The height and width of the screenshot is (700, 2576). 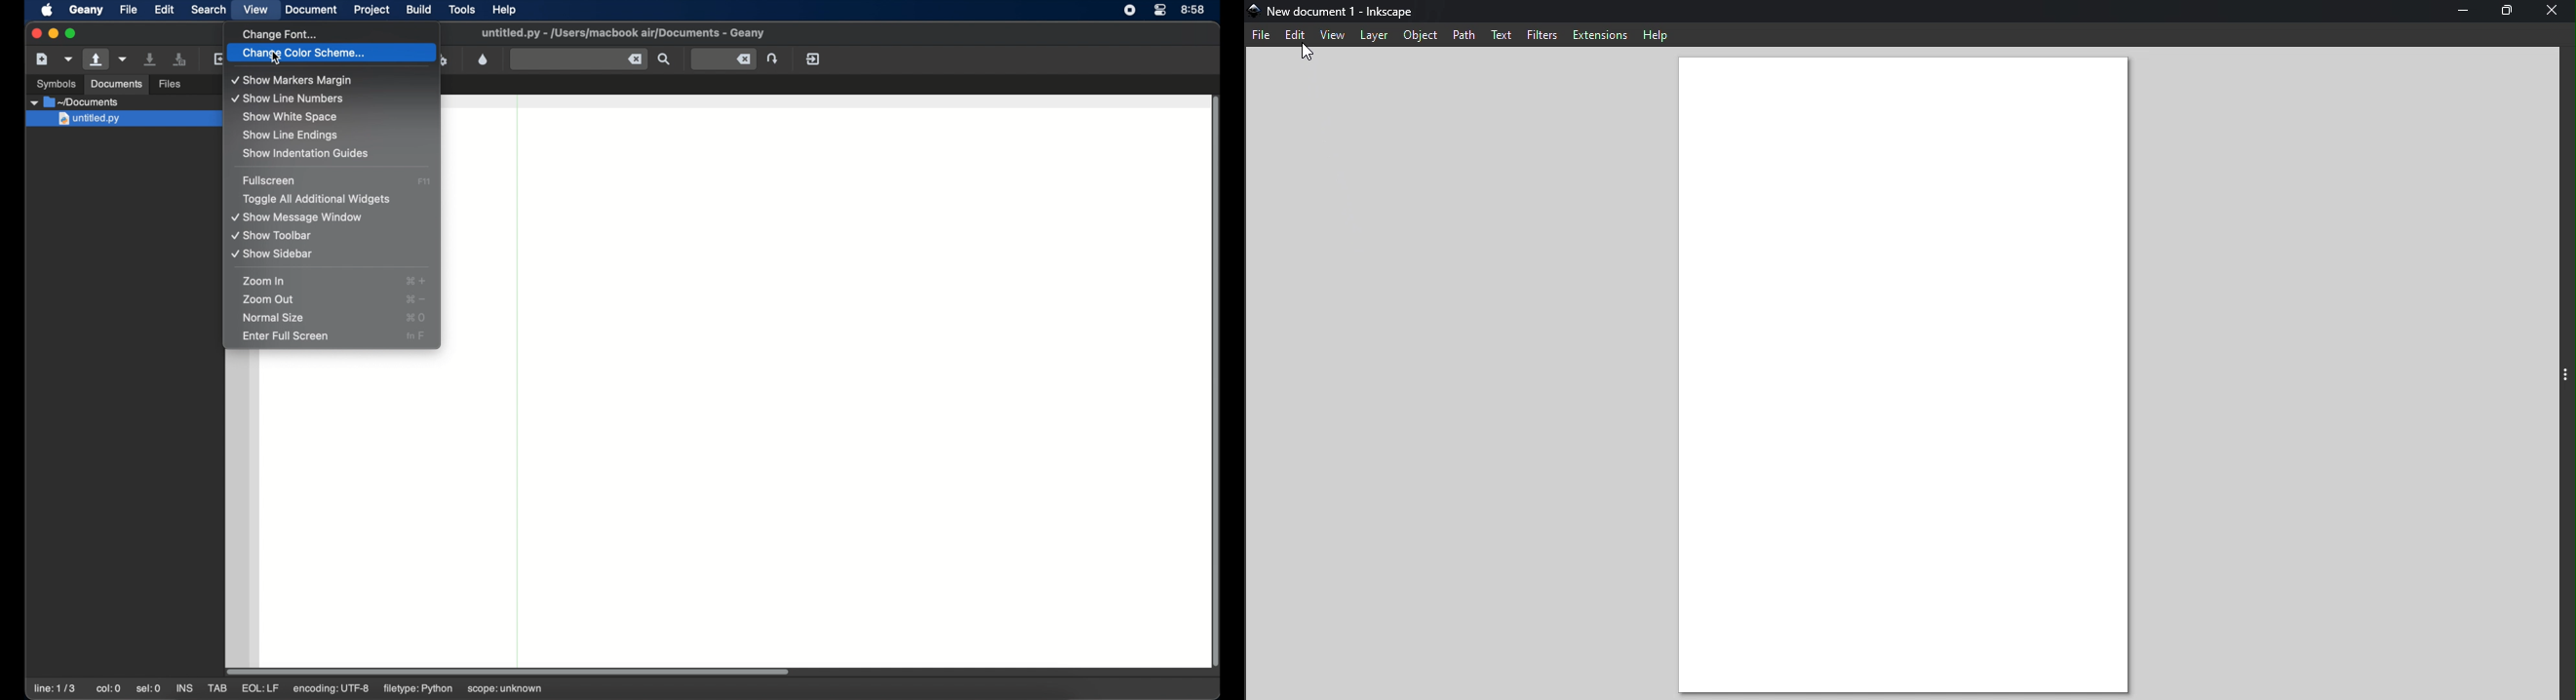 I want to click on show white space, so click(x=290, y=117).